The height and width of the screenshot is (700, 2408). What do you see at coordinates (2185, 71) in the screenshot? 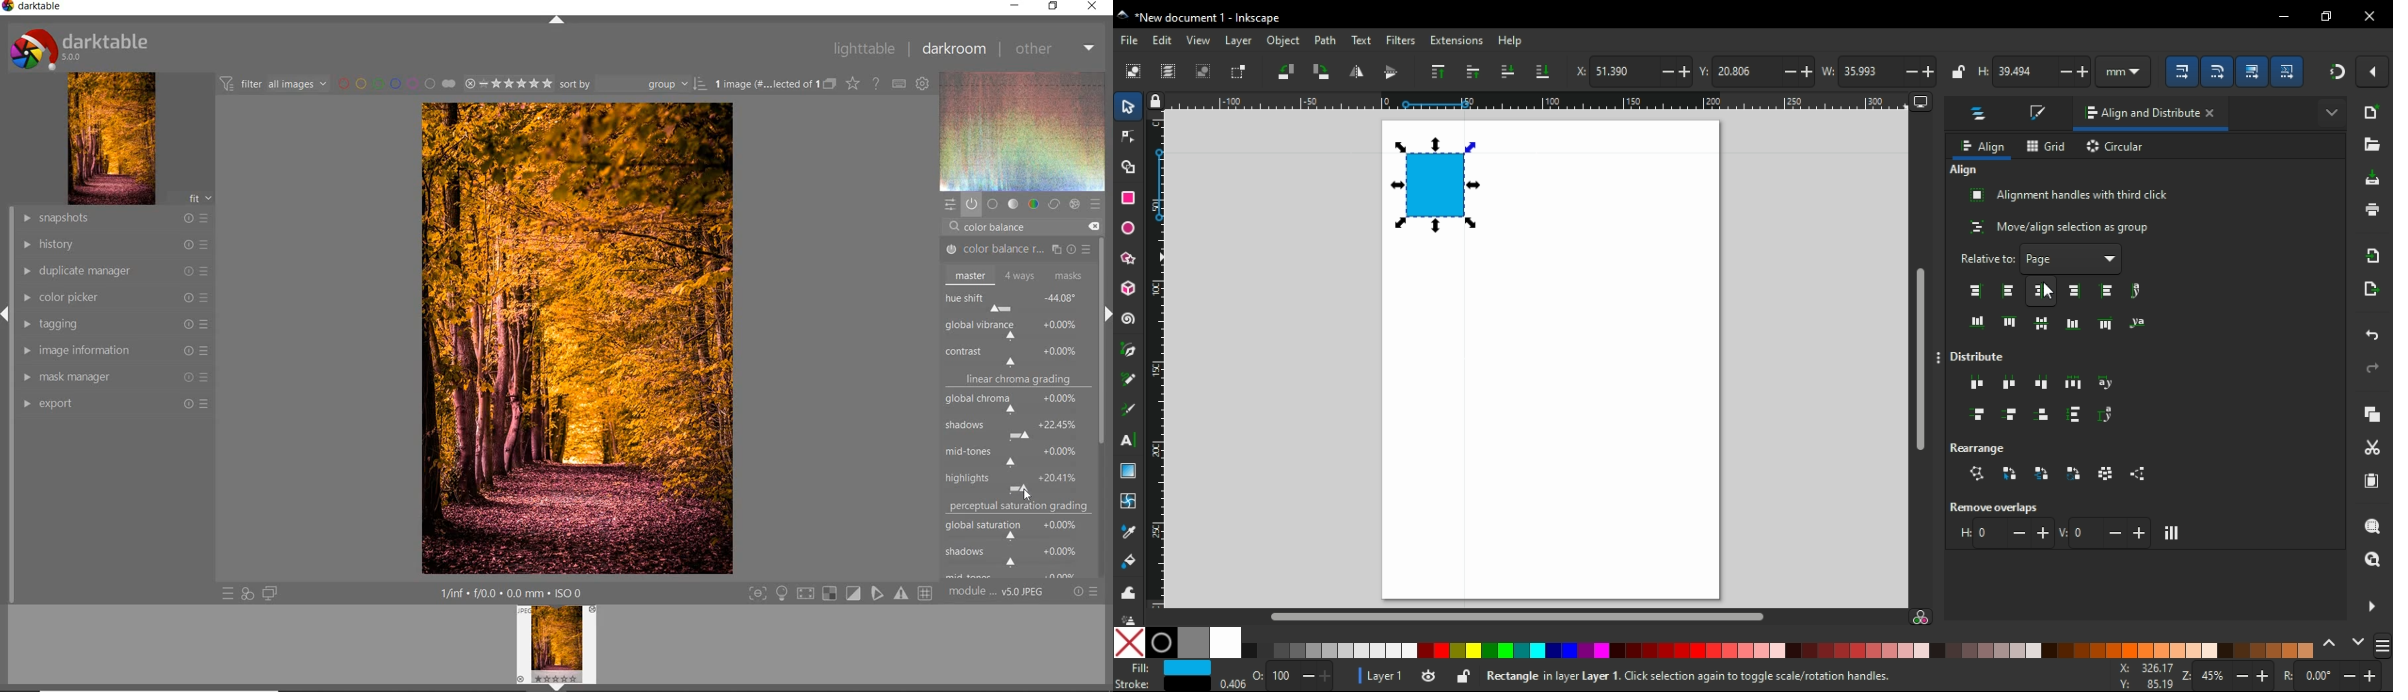
I see `when scaling an object, scale the stroke width in the same proportion` at bounding box center [2185, 71].